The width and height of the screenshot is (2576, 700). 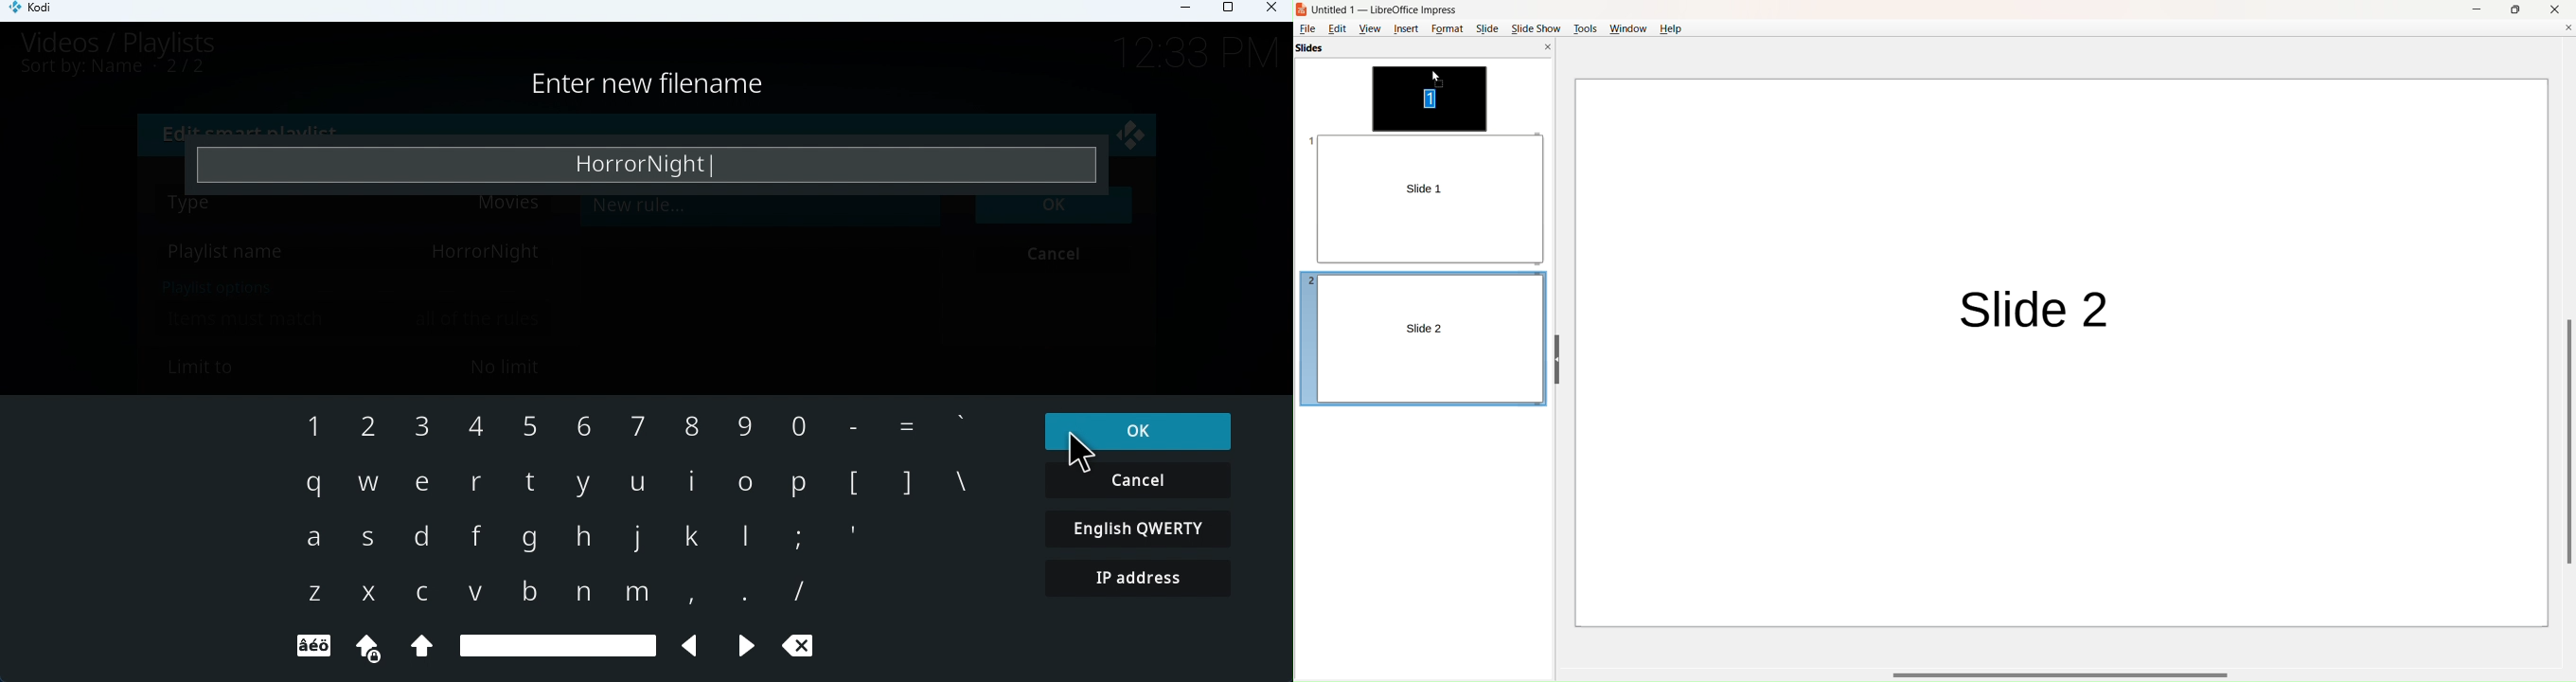 I want to click on Cancel, so click(x=1138, y=477).